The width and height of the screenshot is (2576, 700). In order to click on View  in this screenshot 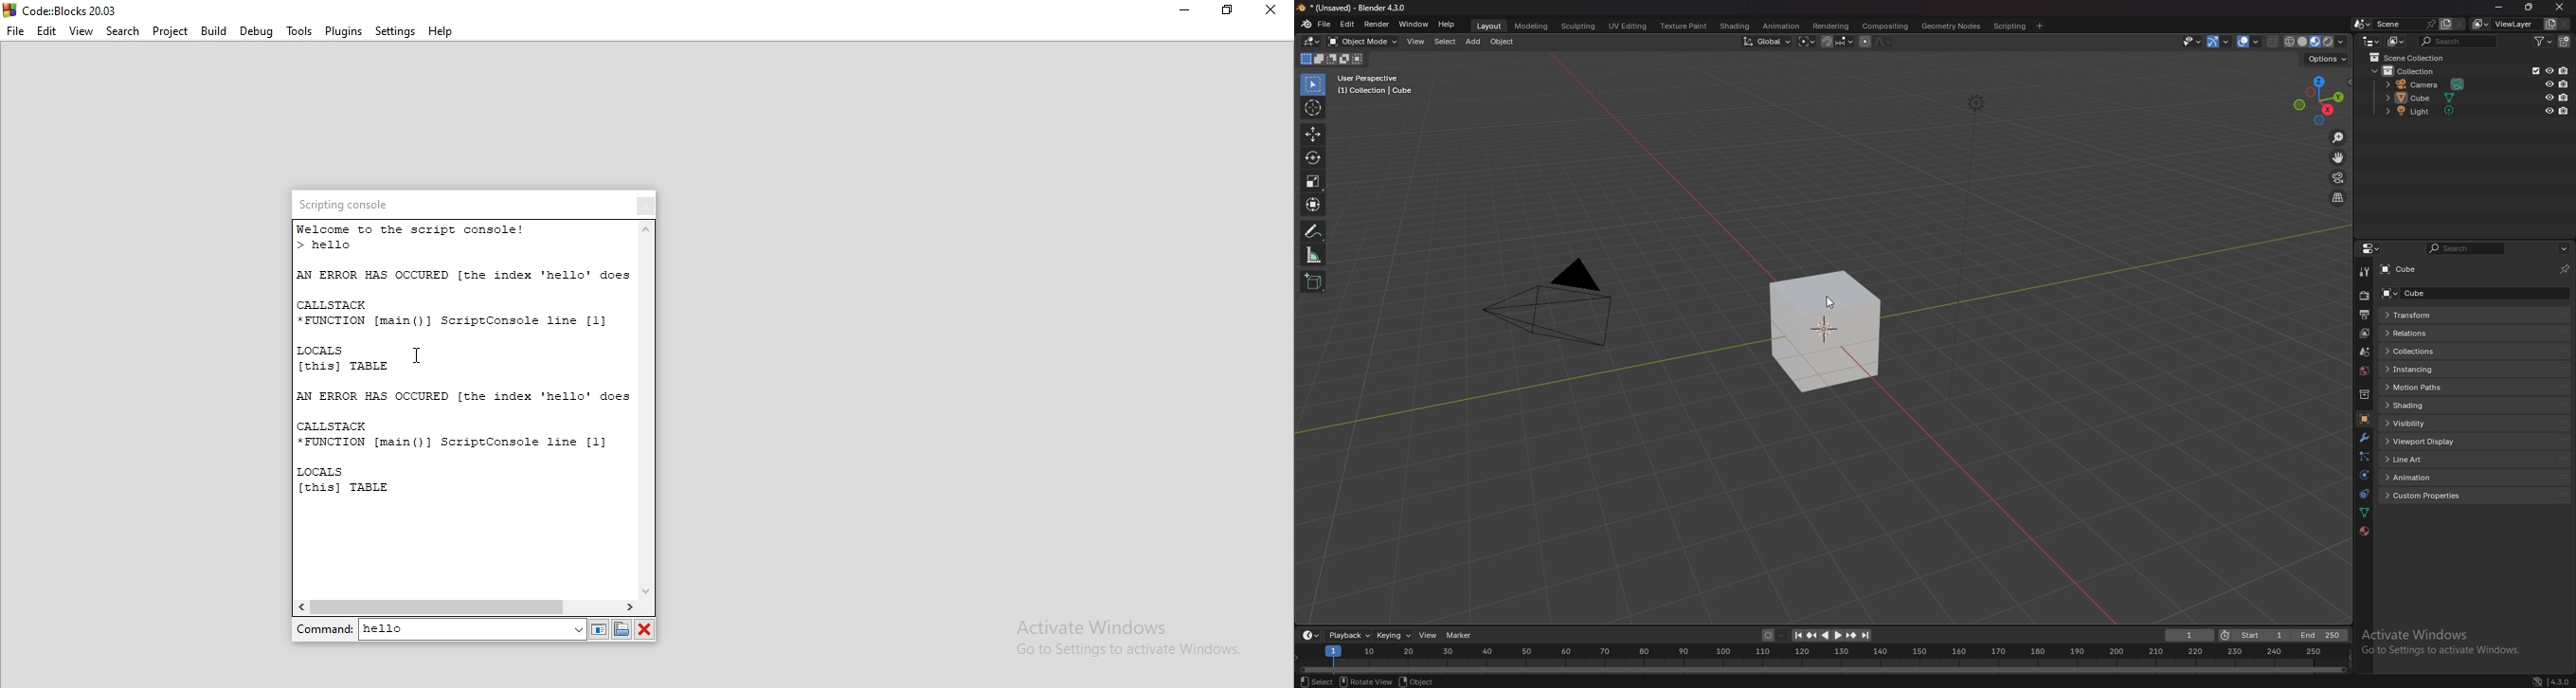, I will do `click(81, 31)`.